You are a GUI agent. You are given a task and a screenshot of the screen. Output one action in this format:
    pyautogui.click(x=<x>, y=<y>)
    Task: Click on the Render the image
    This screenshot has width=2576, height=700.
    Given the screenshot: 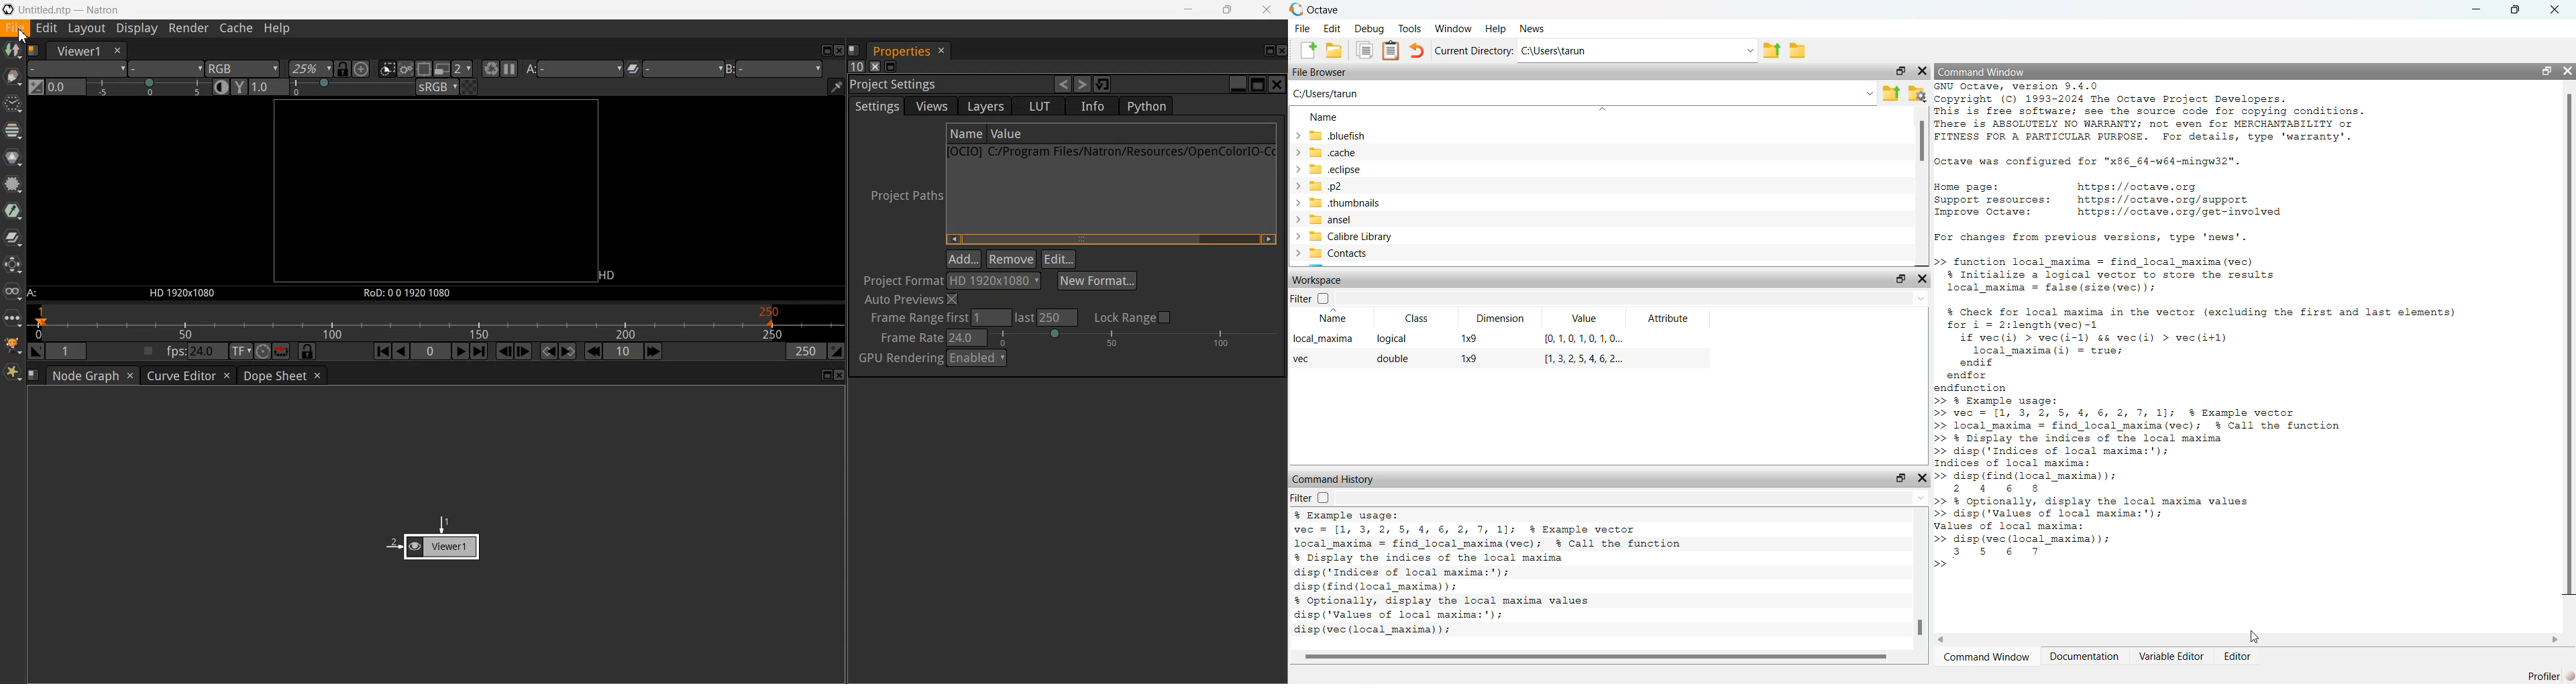 What is the action you would take?
    pyautogui.click(x=405, y=68)
    